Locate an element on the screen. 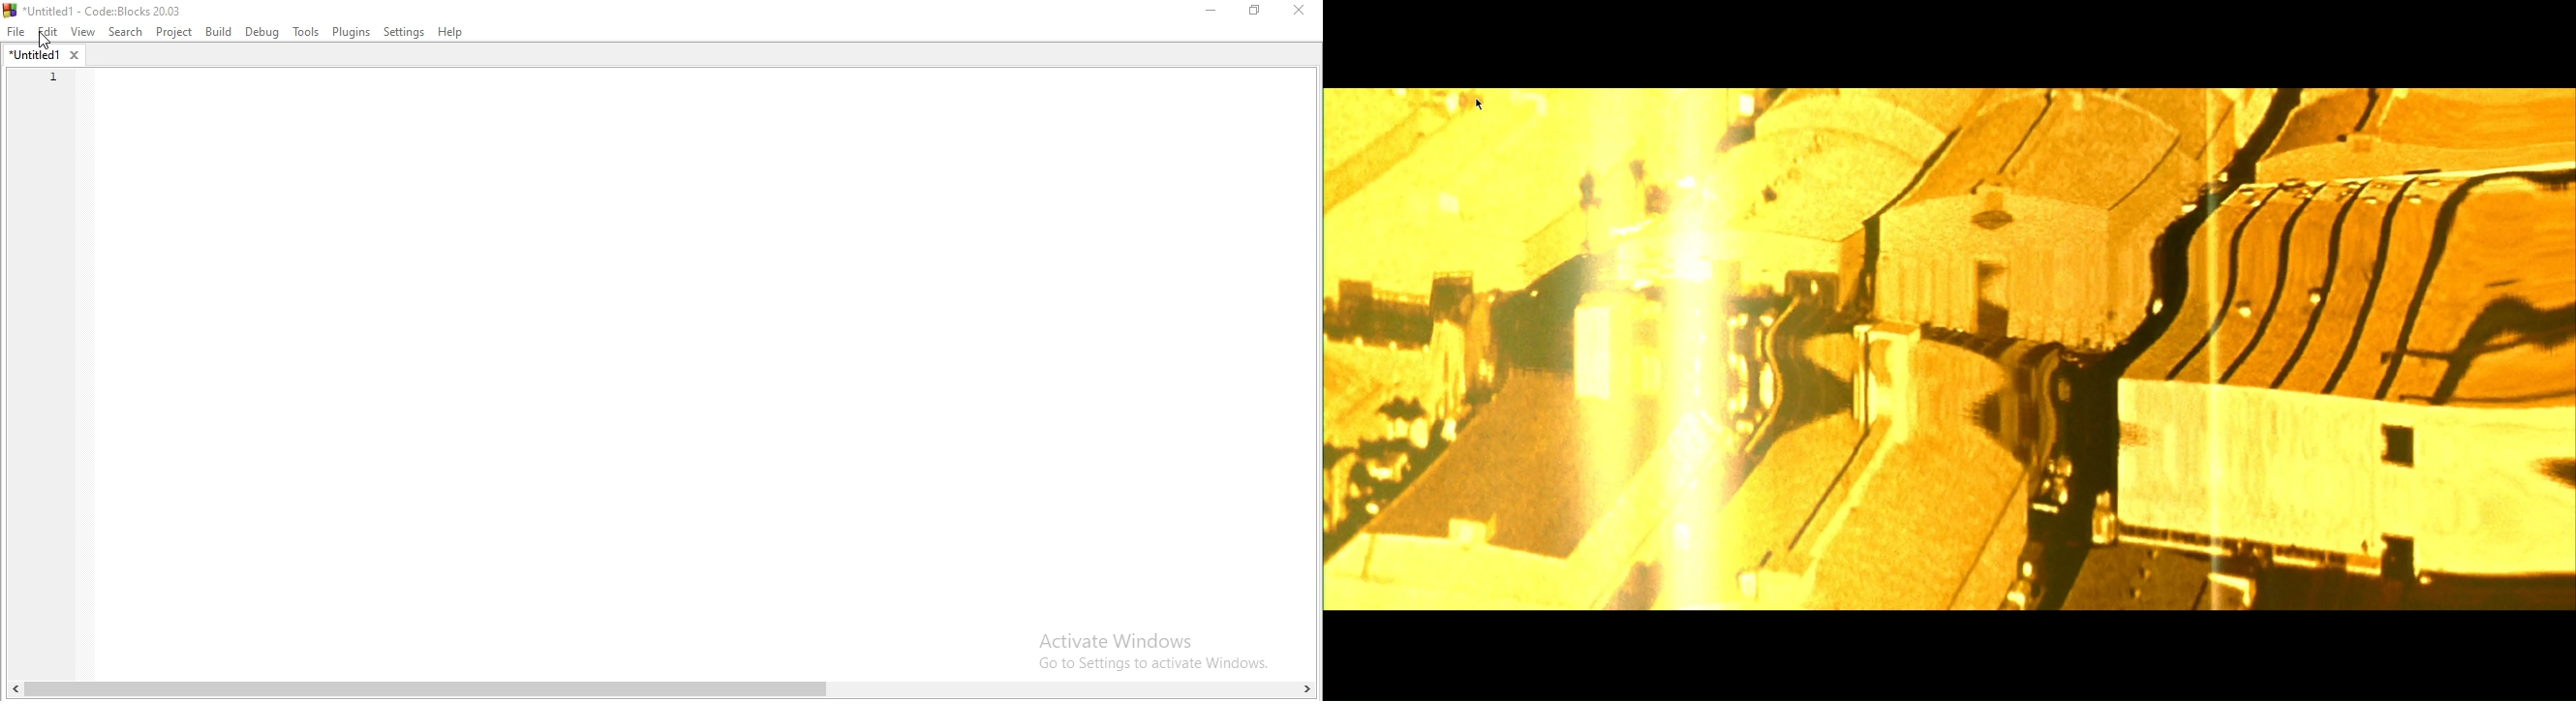  Close is located at coordinates (1298, 14).